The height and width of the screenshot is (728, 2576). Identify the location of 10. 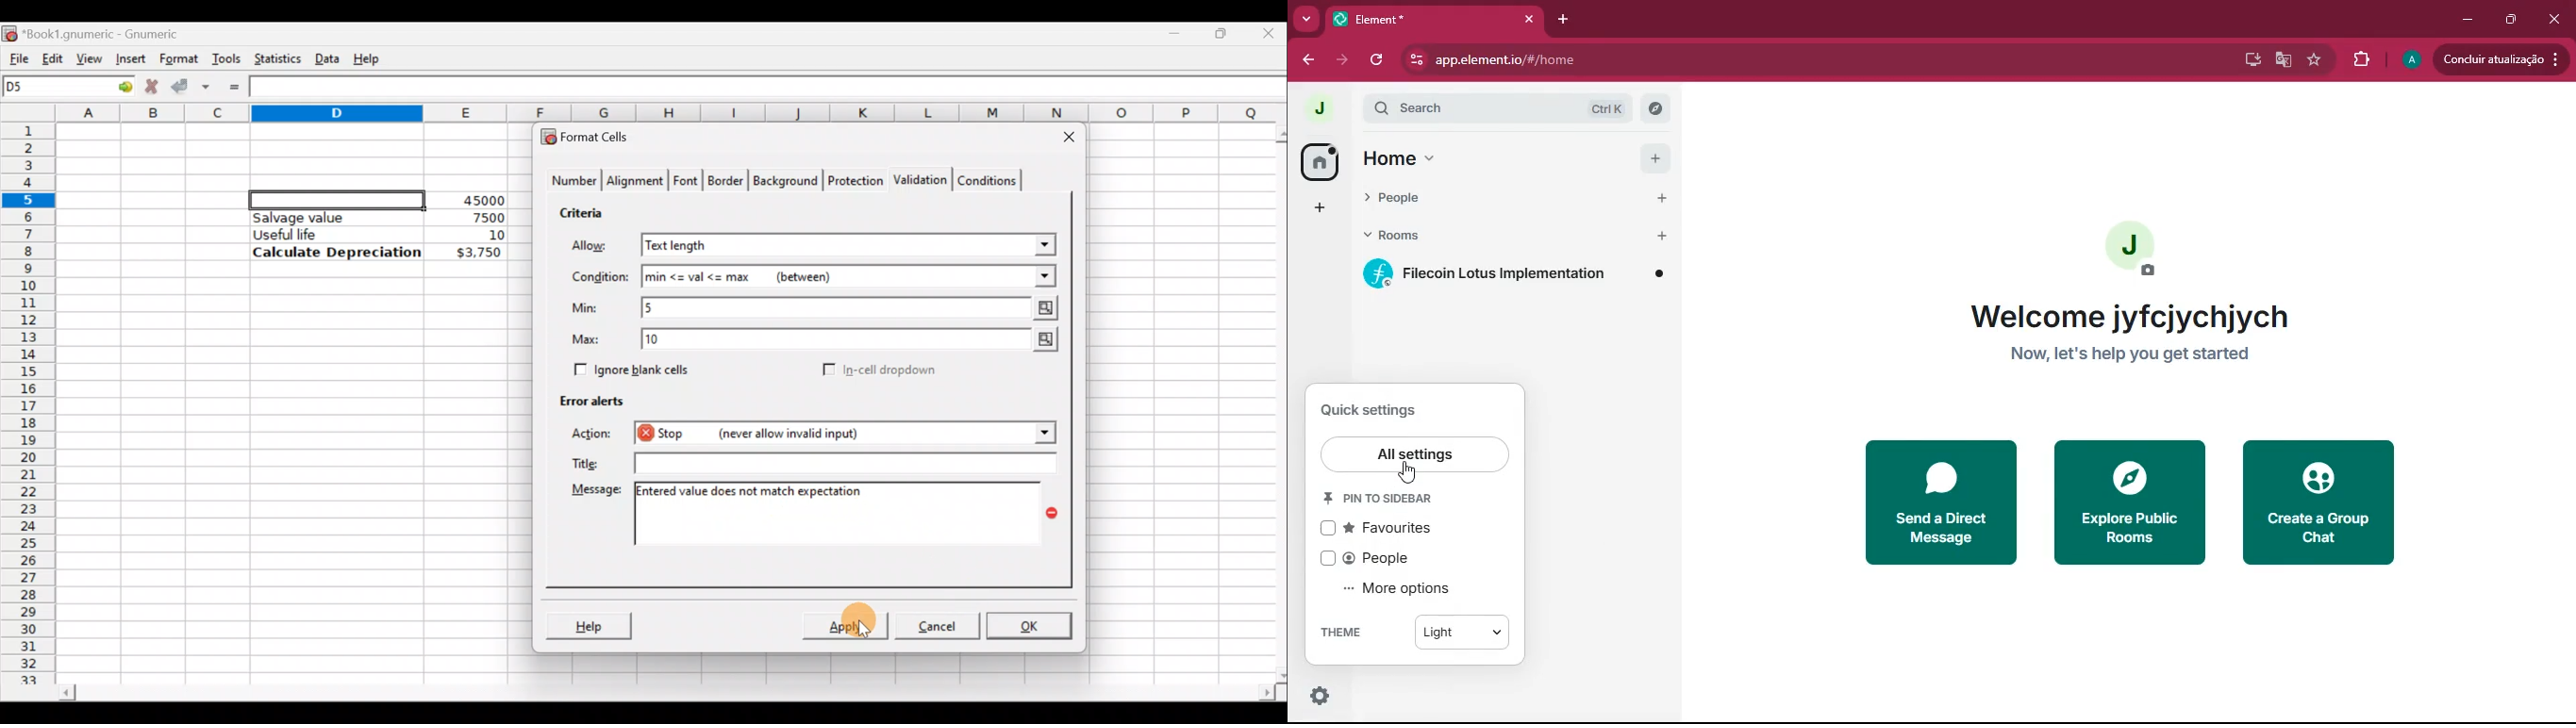
(480, 235).